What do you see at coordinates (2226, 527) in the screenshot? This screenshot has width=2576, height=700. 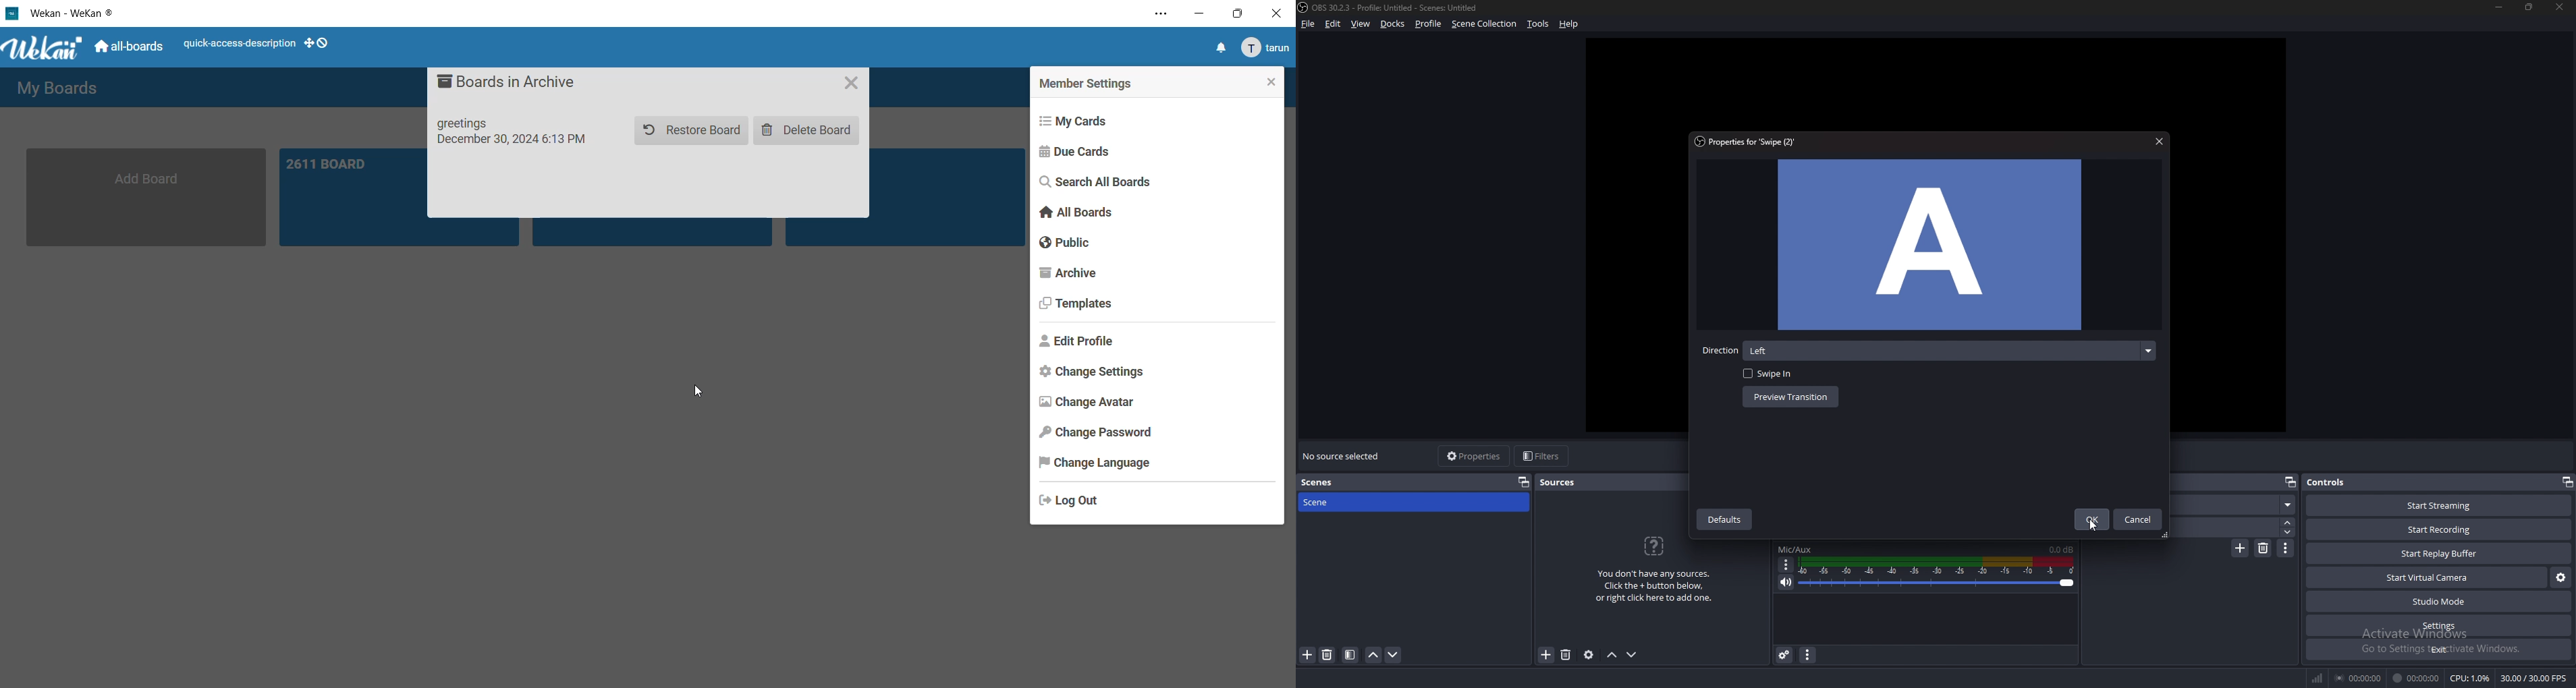 I see `duration` at bounding box center [2226, 527].